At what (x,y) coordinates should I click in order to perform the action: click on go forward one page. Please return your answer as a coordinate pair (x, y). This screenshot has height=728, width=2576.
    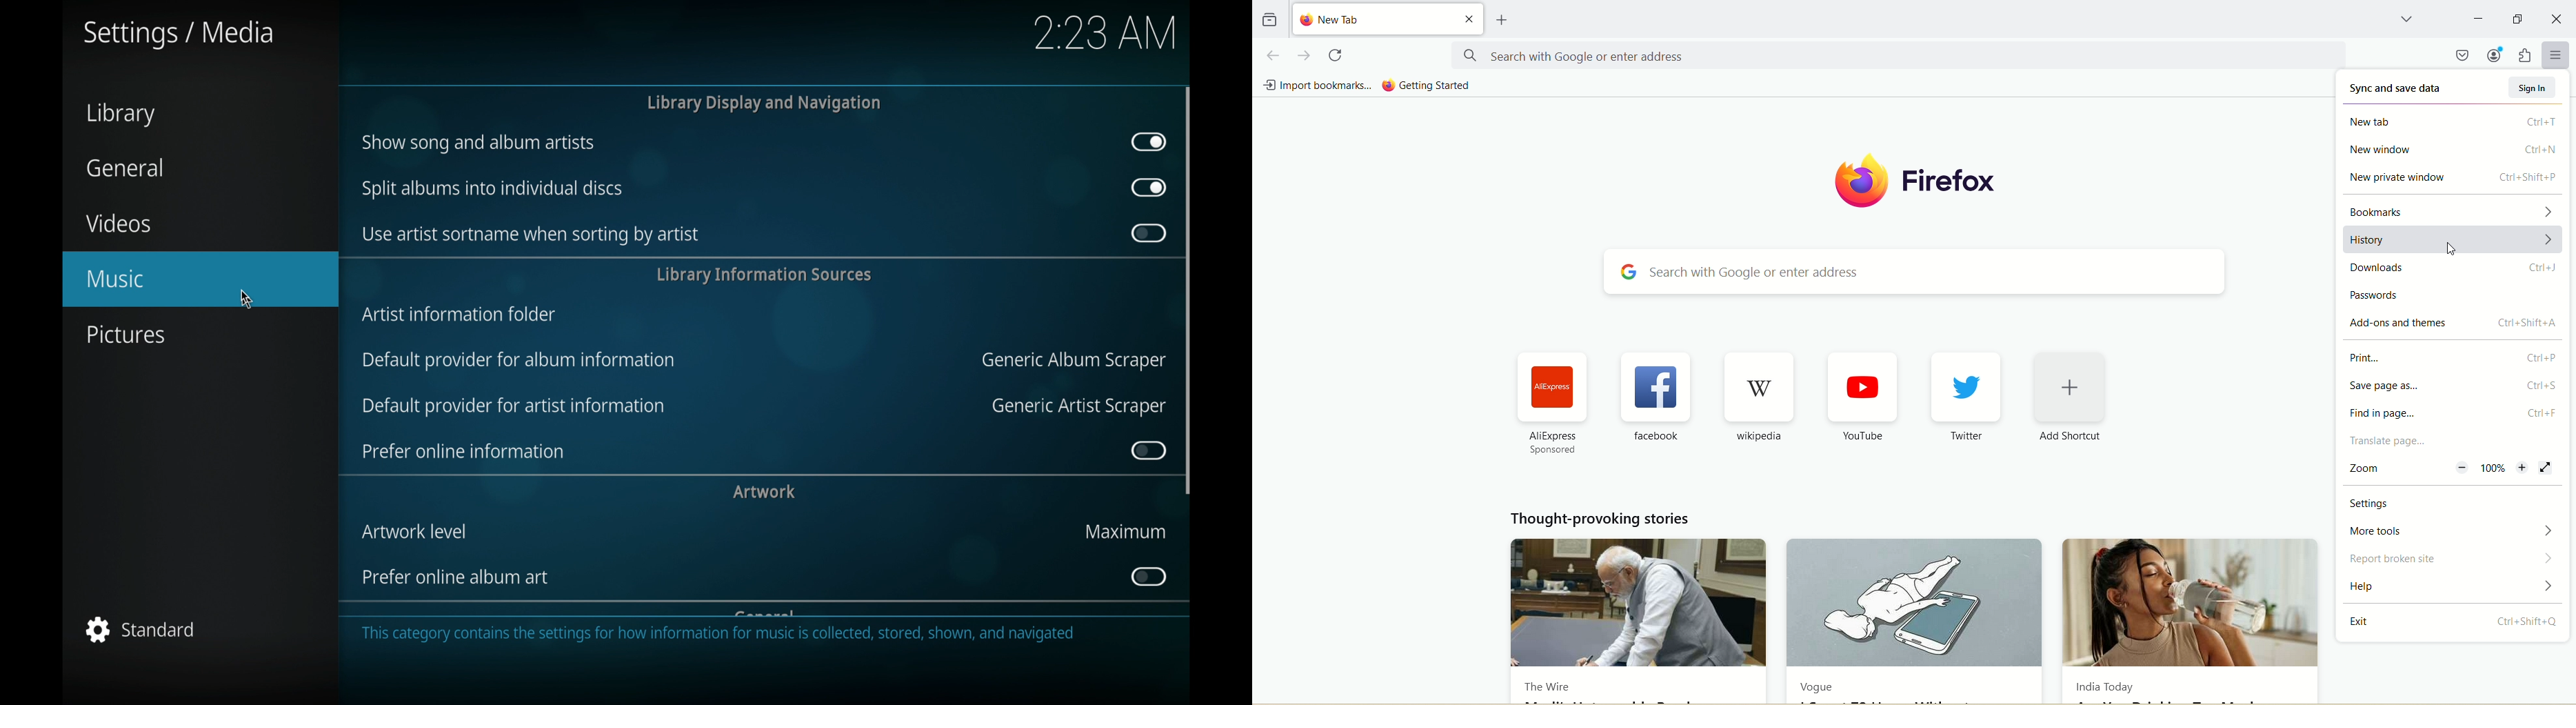
    Looking at the image, I should click on (1303, 56).